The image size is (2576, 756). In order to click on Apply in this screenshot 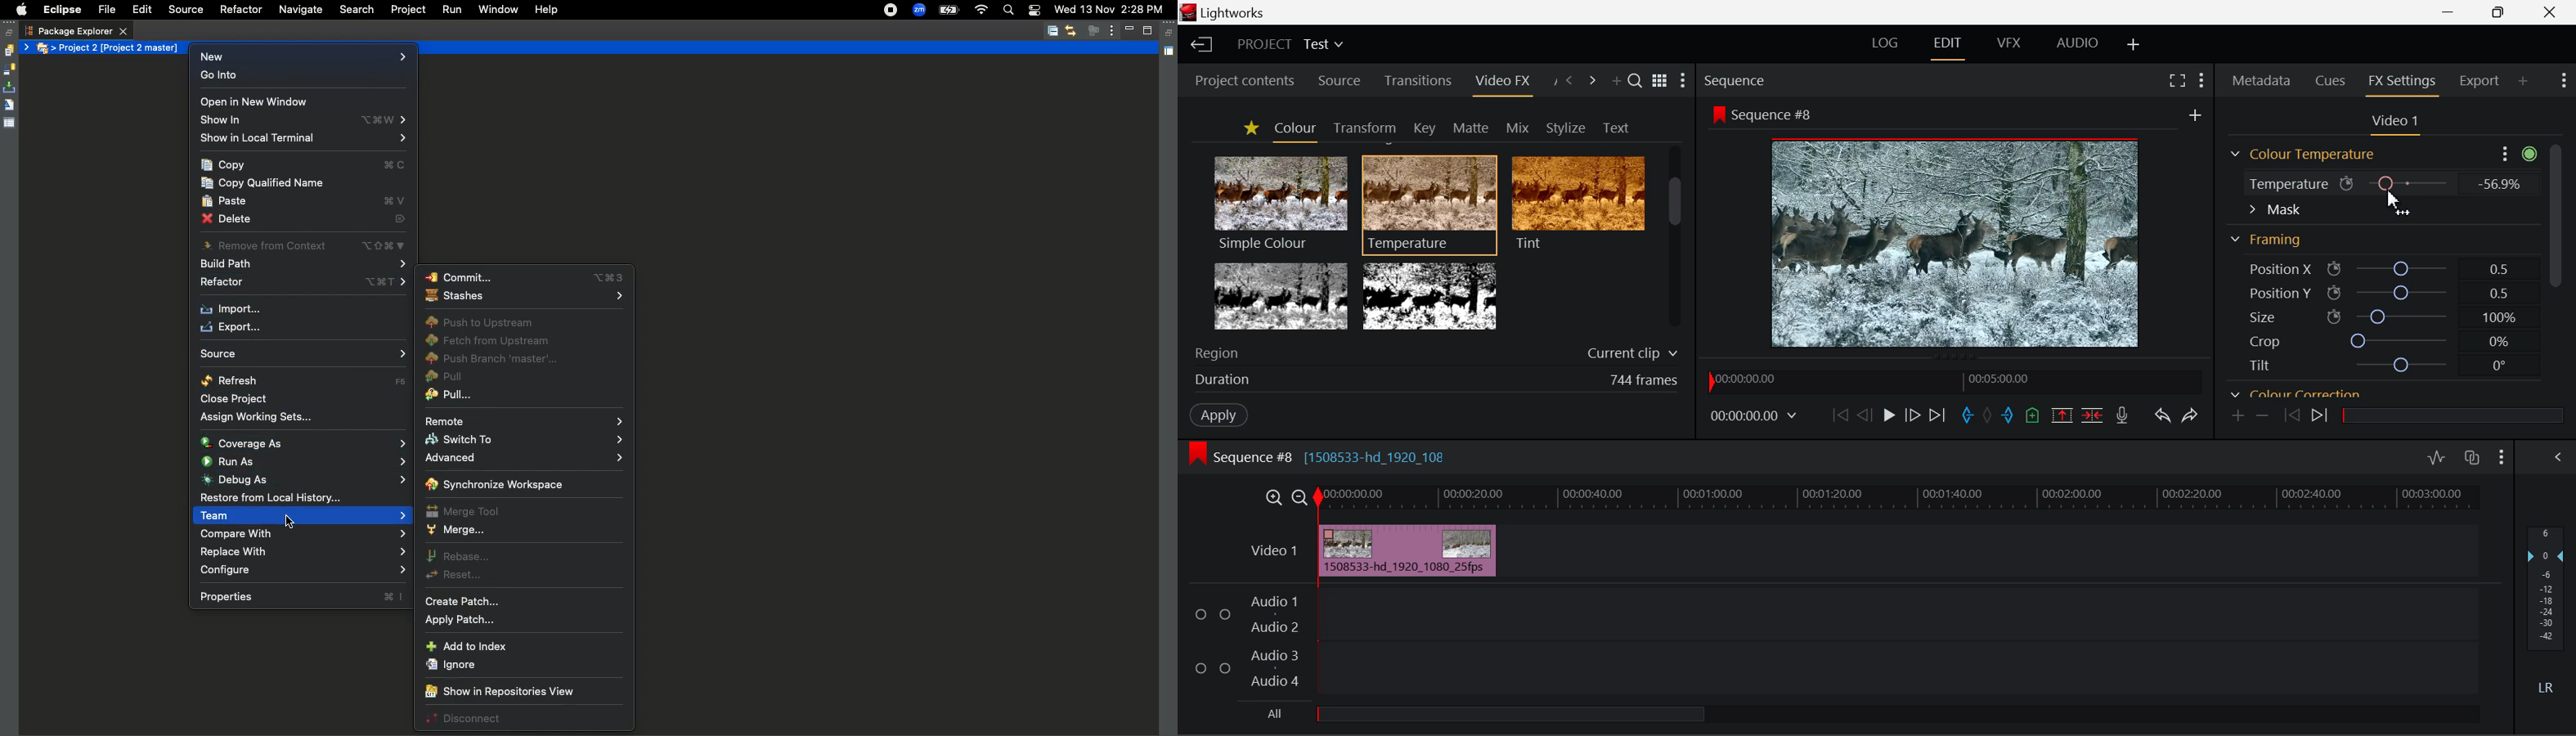, I will do `click(1211, 414)`.